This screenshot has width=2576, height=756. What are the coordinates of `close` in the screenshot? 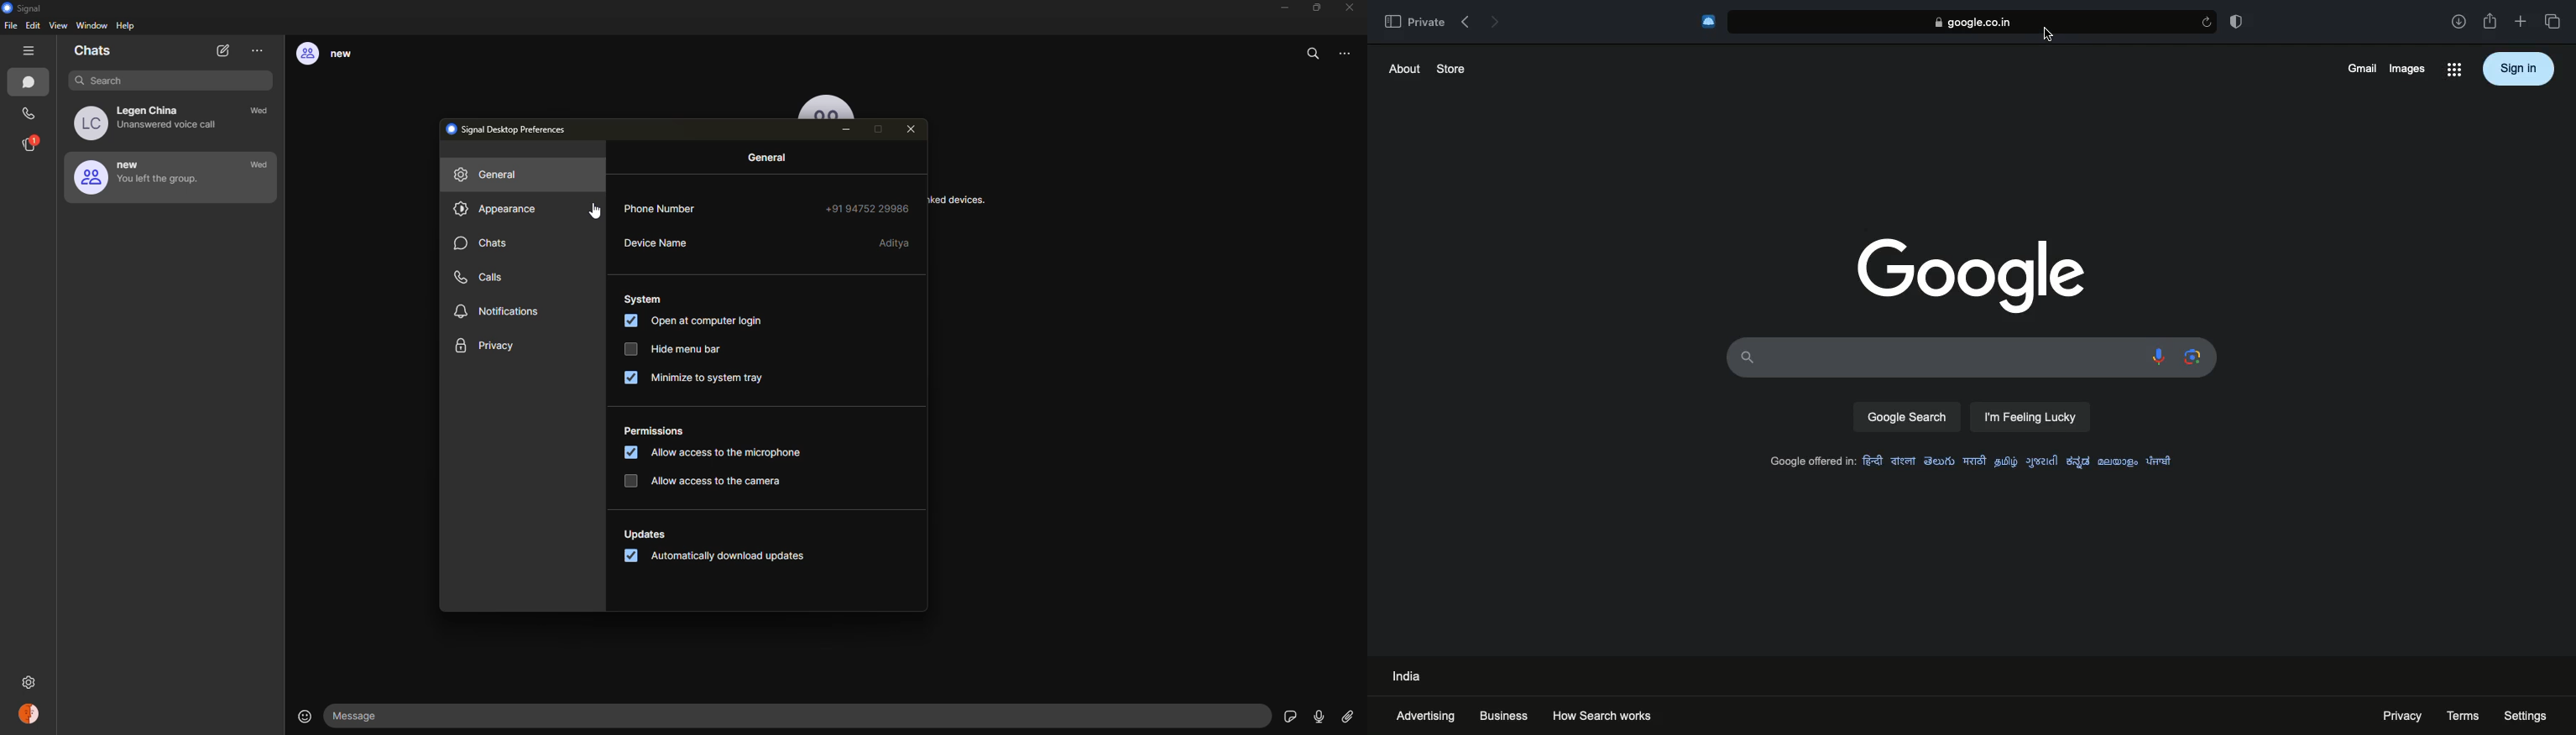 It's located at (1352, 7).